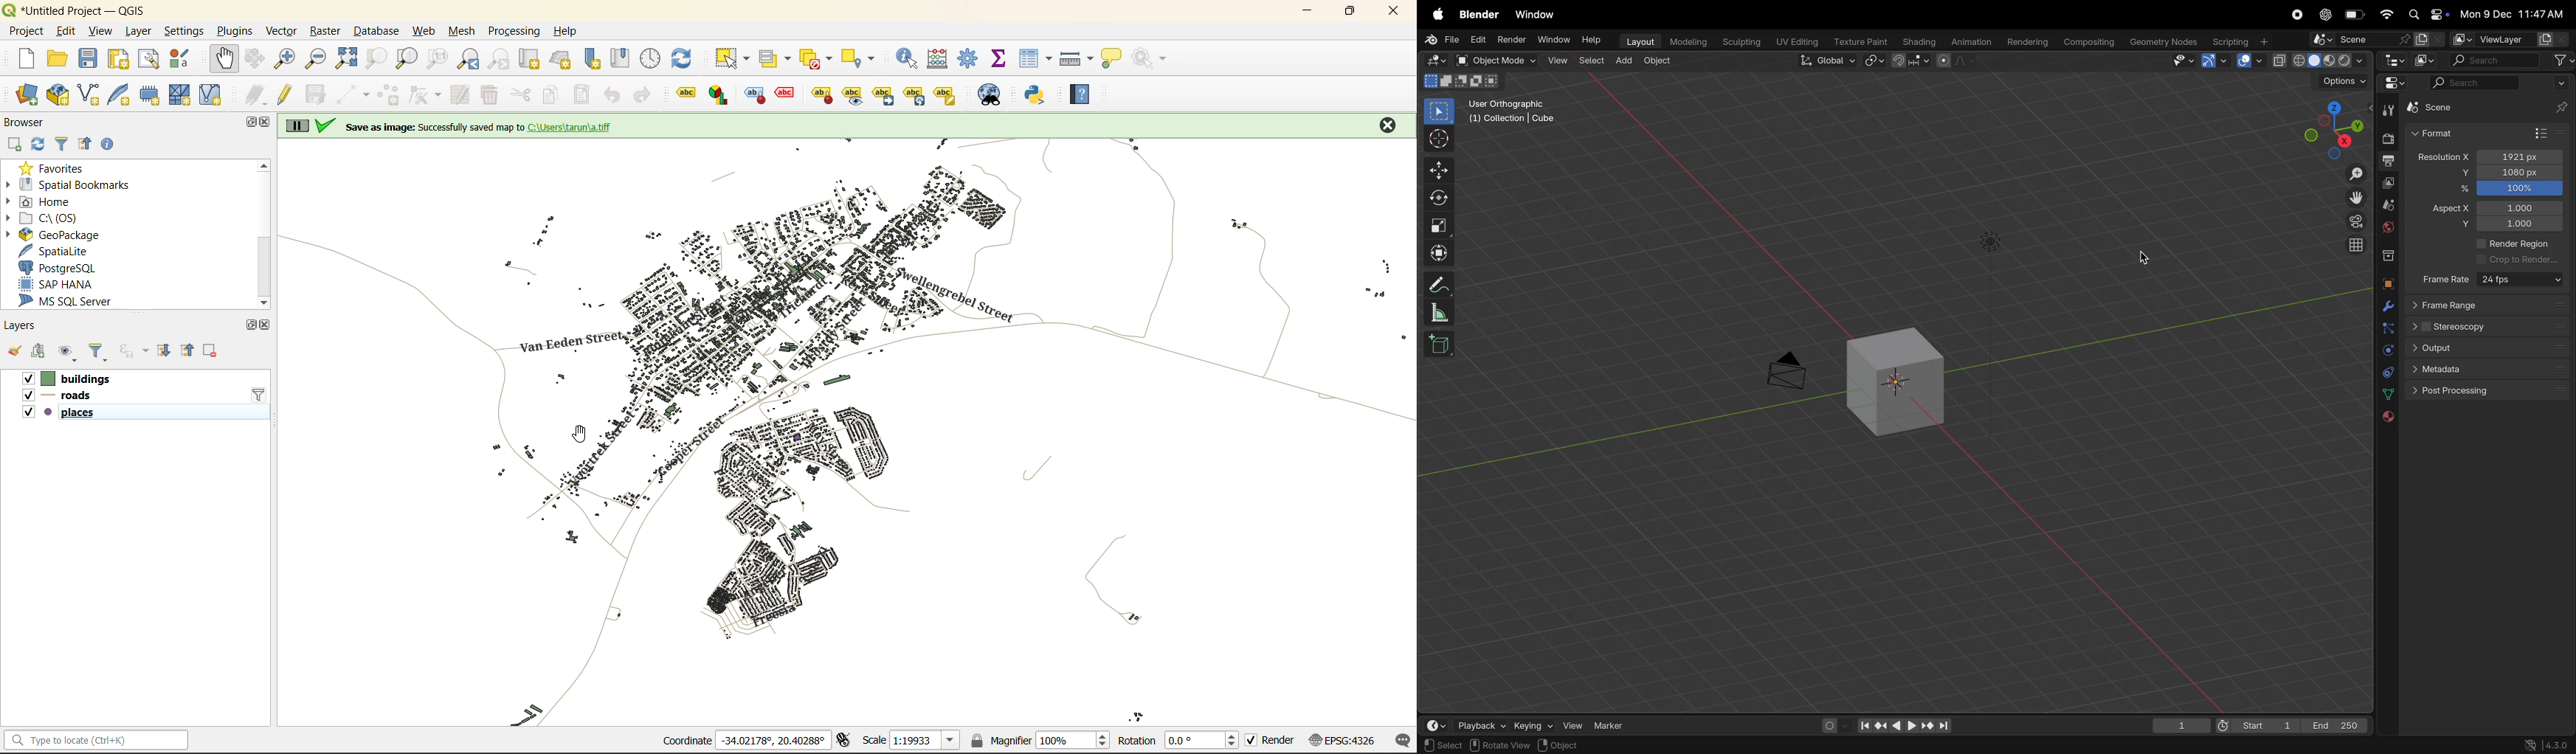 The image size is (2576, 756). I want to click on file, so click(1442, 39).